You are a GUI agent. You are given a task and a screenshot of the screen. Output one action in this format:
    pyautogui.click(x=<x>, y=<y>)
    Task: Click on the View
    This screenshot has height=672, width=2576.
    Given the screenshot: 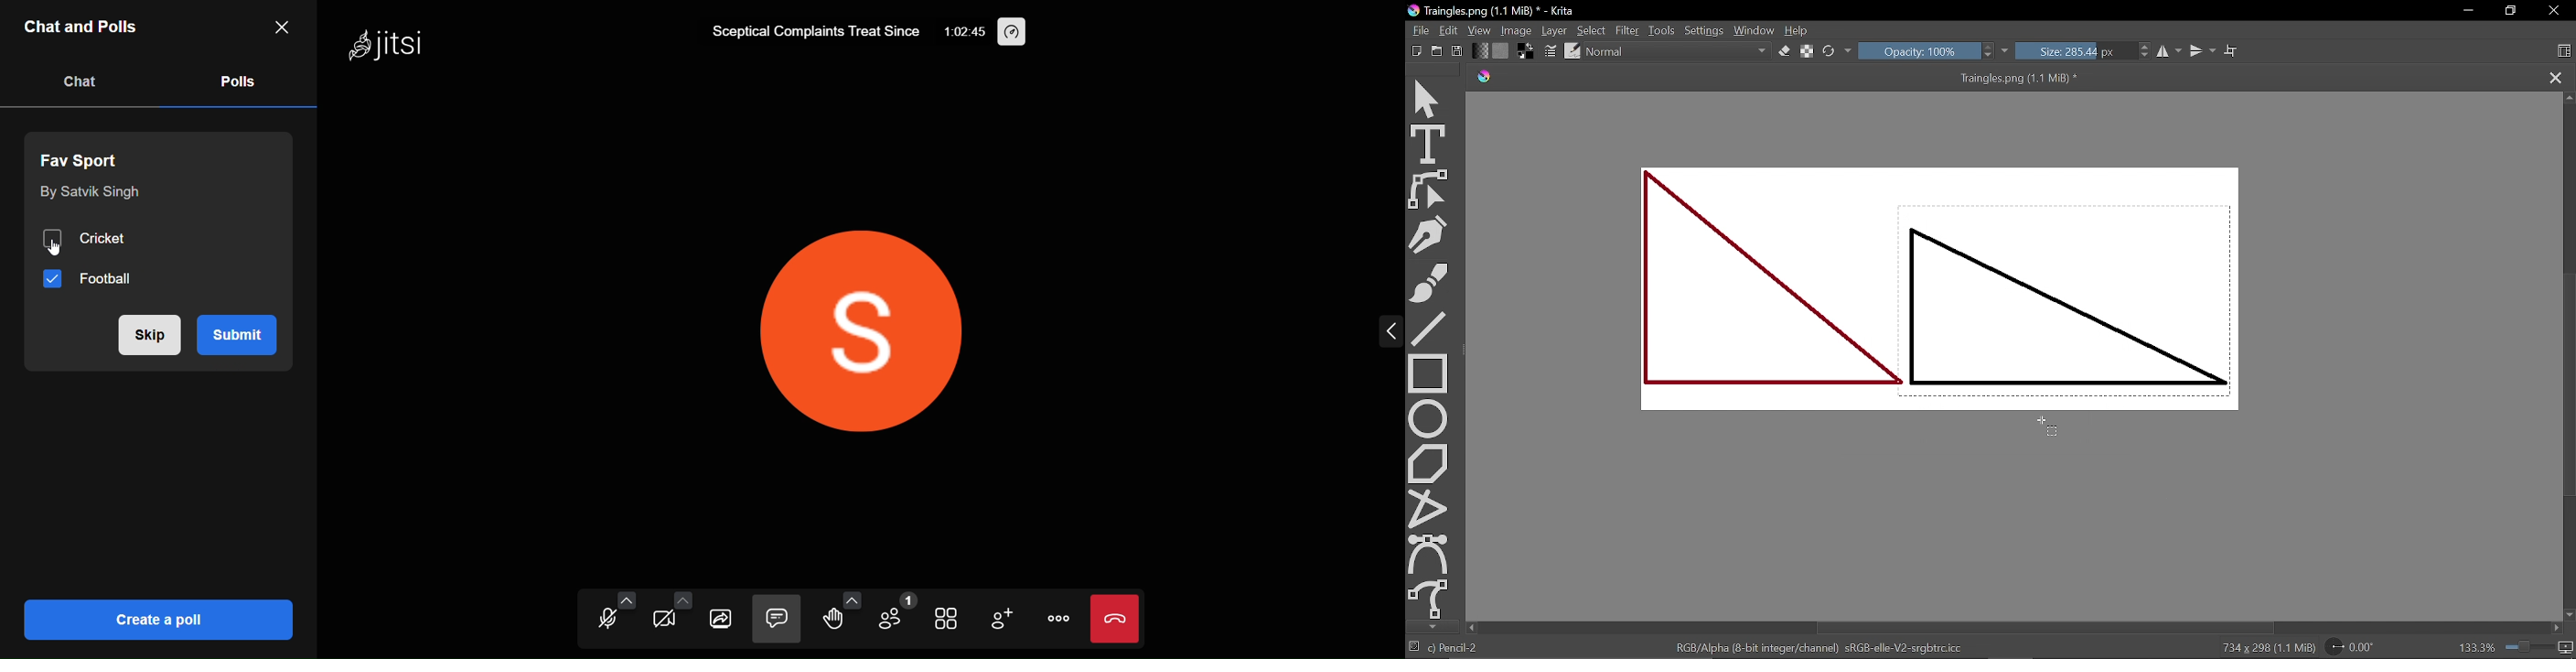 What is the action you would take?
    pyautogui.click(x=1479, y=30)
    